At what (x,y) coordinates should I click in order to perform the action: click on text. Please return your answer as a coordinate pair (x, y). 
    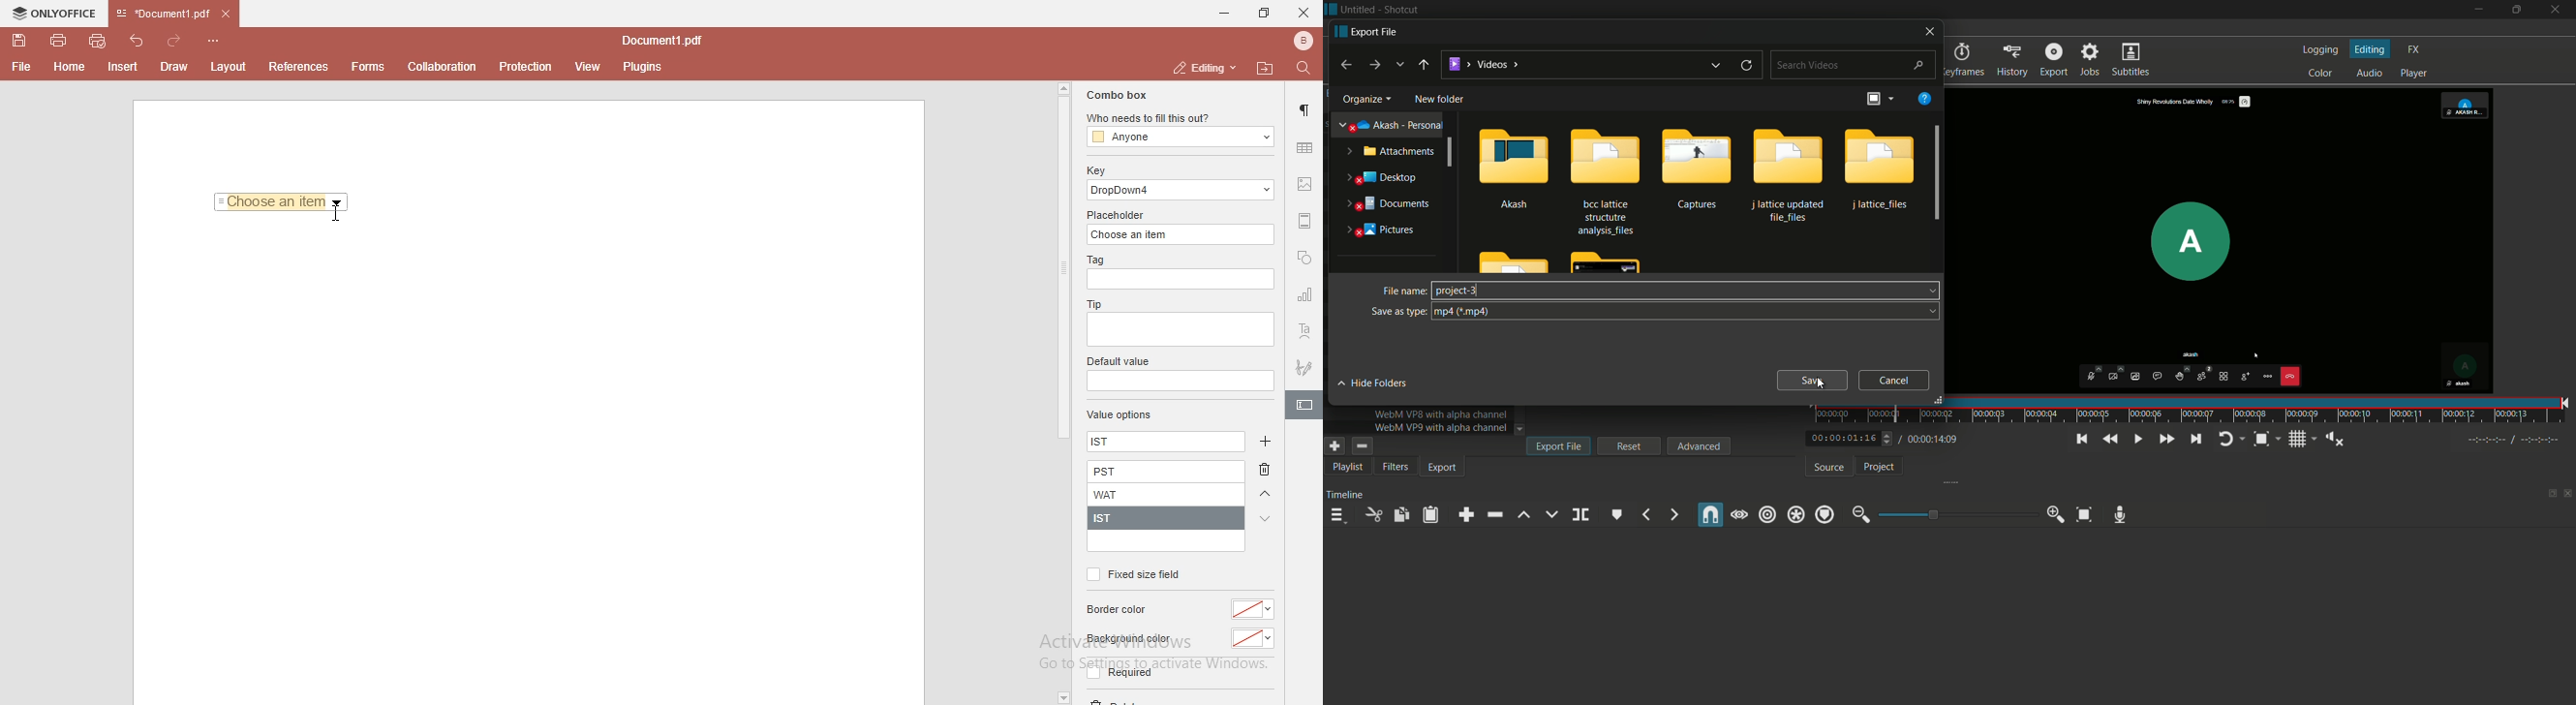
    Looking at the image, I should click on (1305, 332).